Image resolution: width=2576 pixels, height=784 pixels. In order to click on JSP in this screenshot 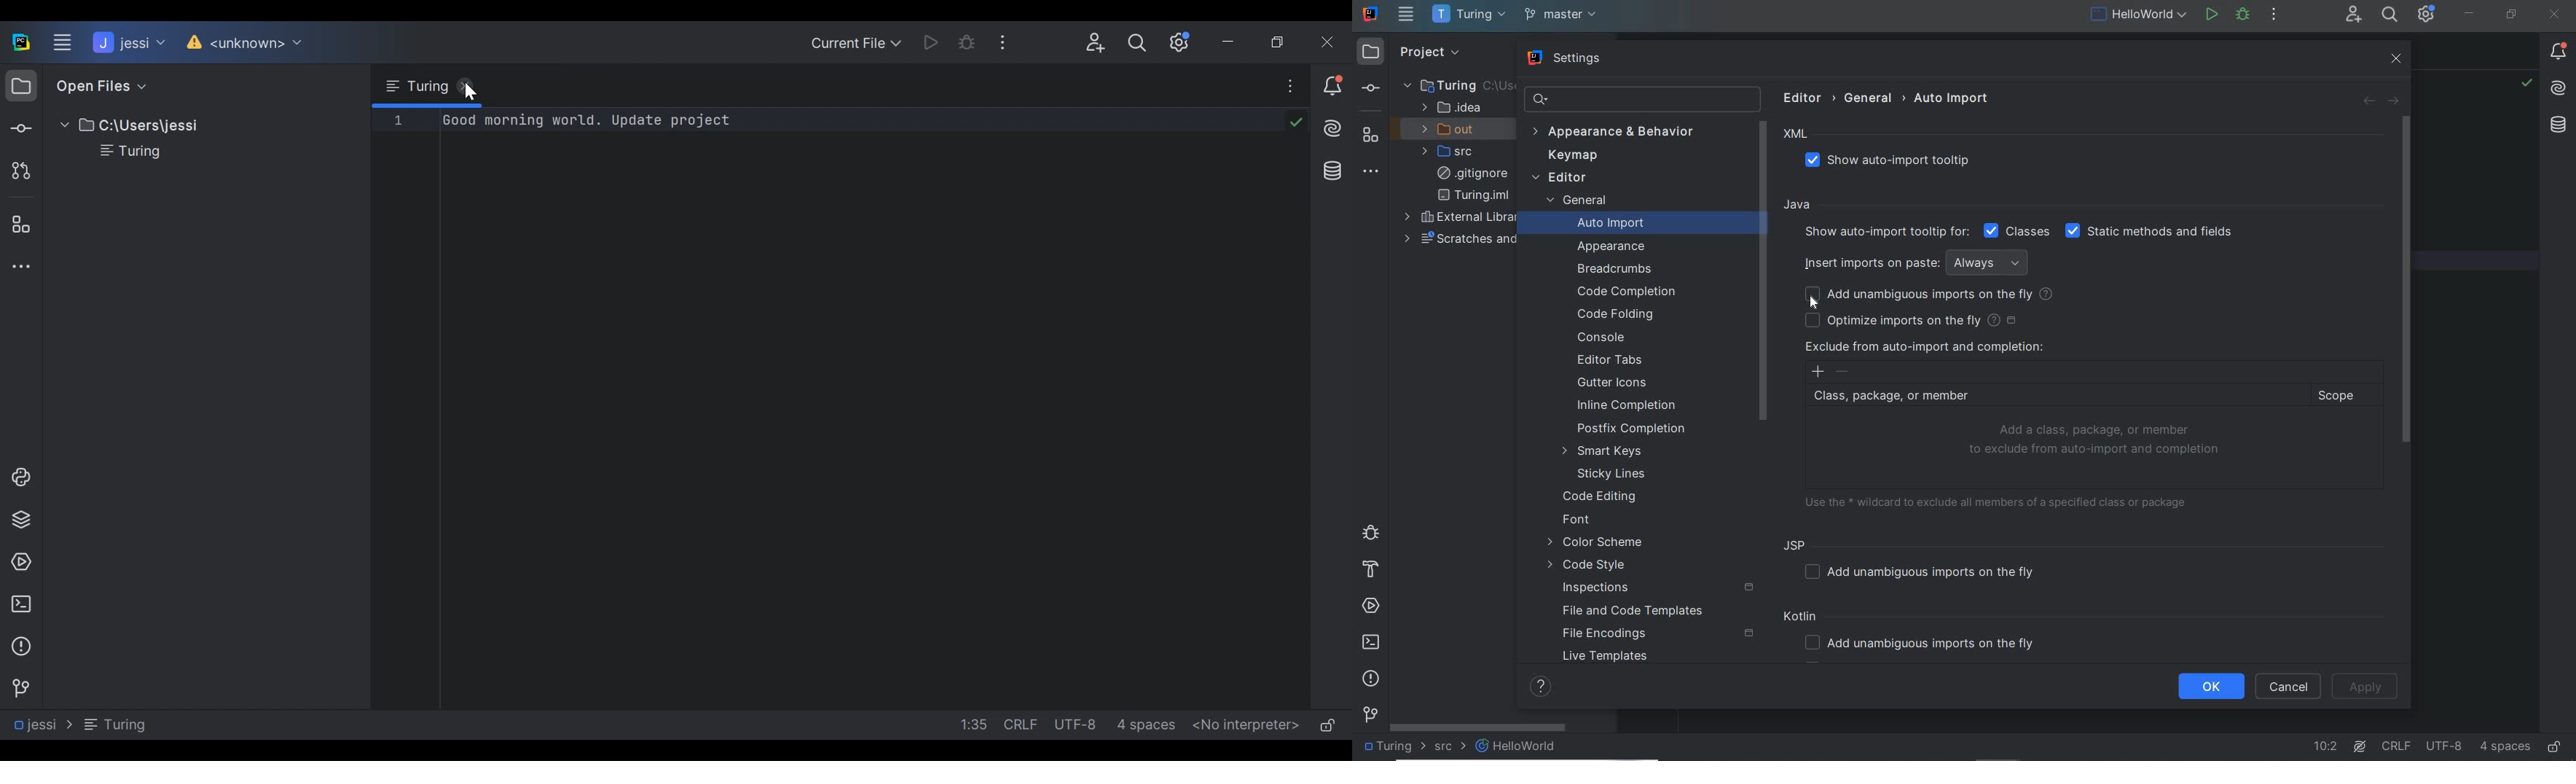, I will do `click(1798, 545)`.